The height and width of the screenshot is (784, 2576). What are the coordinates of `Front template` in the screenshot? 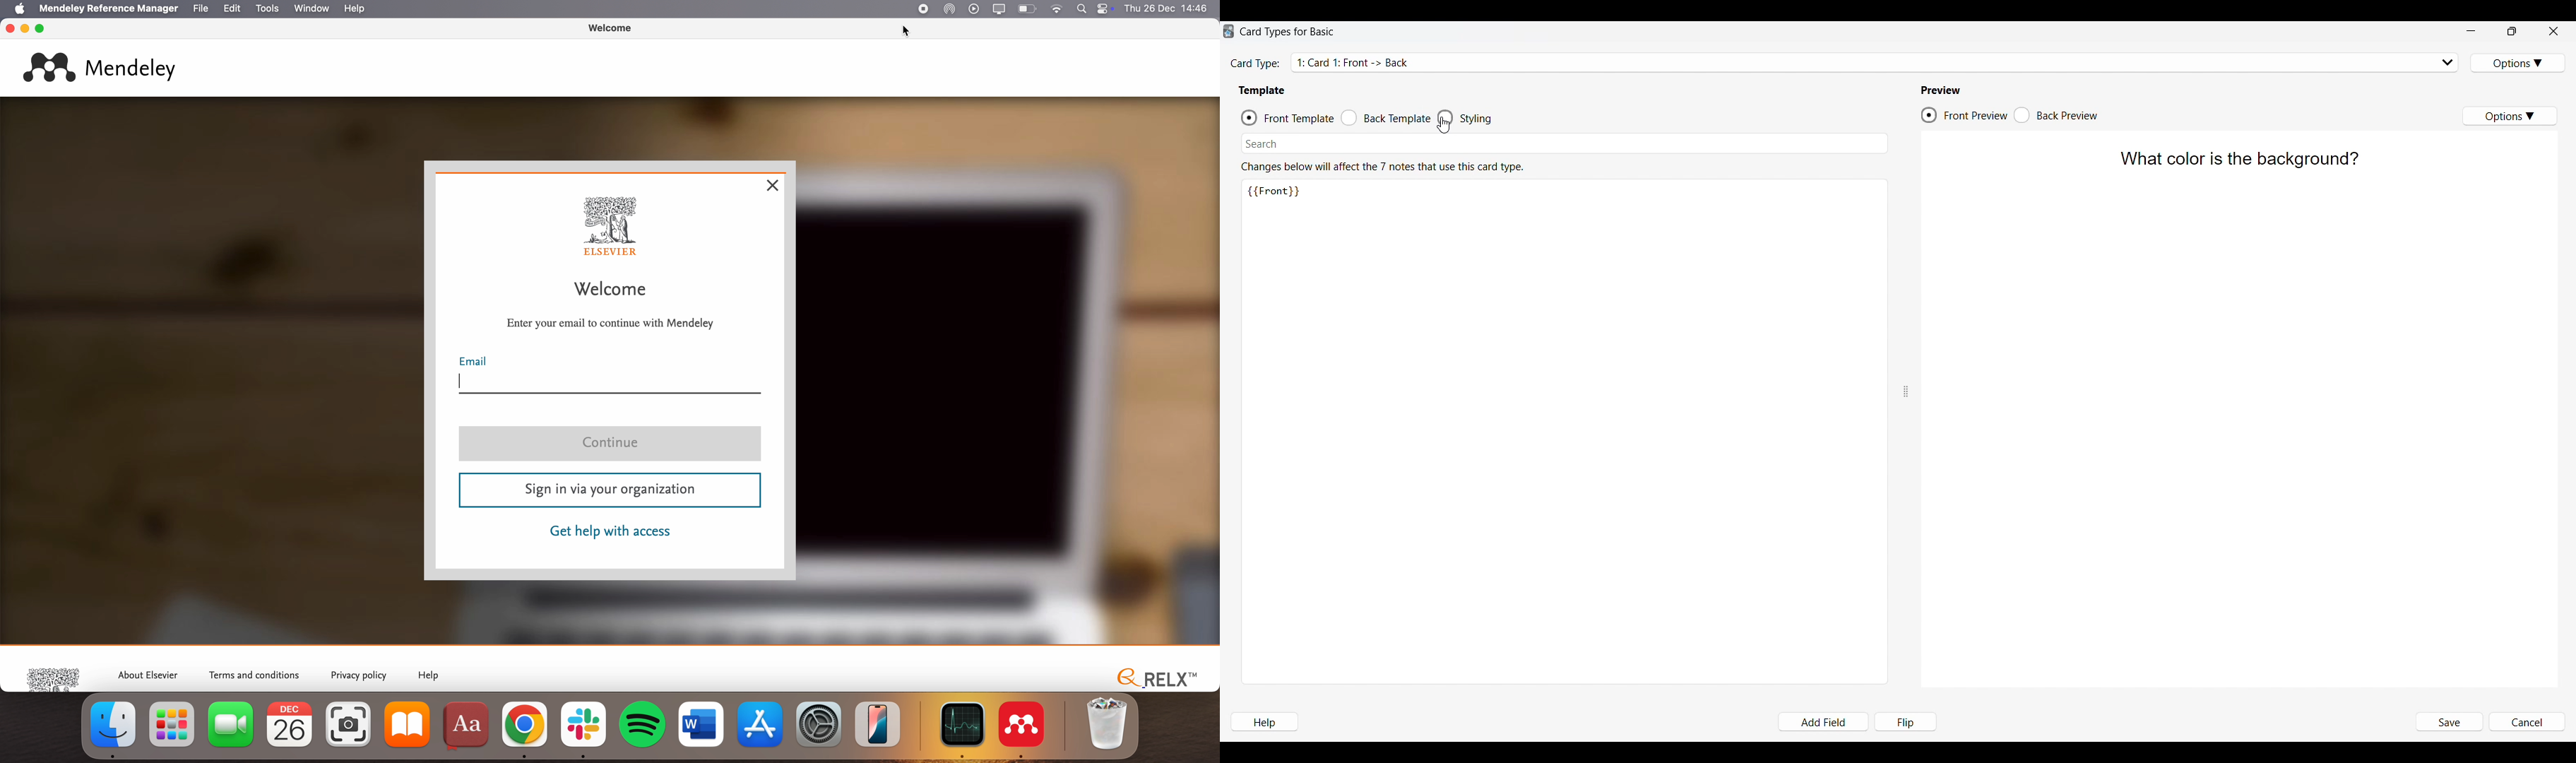 It's located at (1288, 118).